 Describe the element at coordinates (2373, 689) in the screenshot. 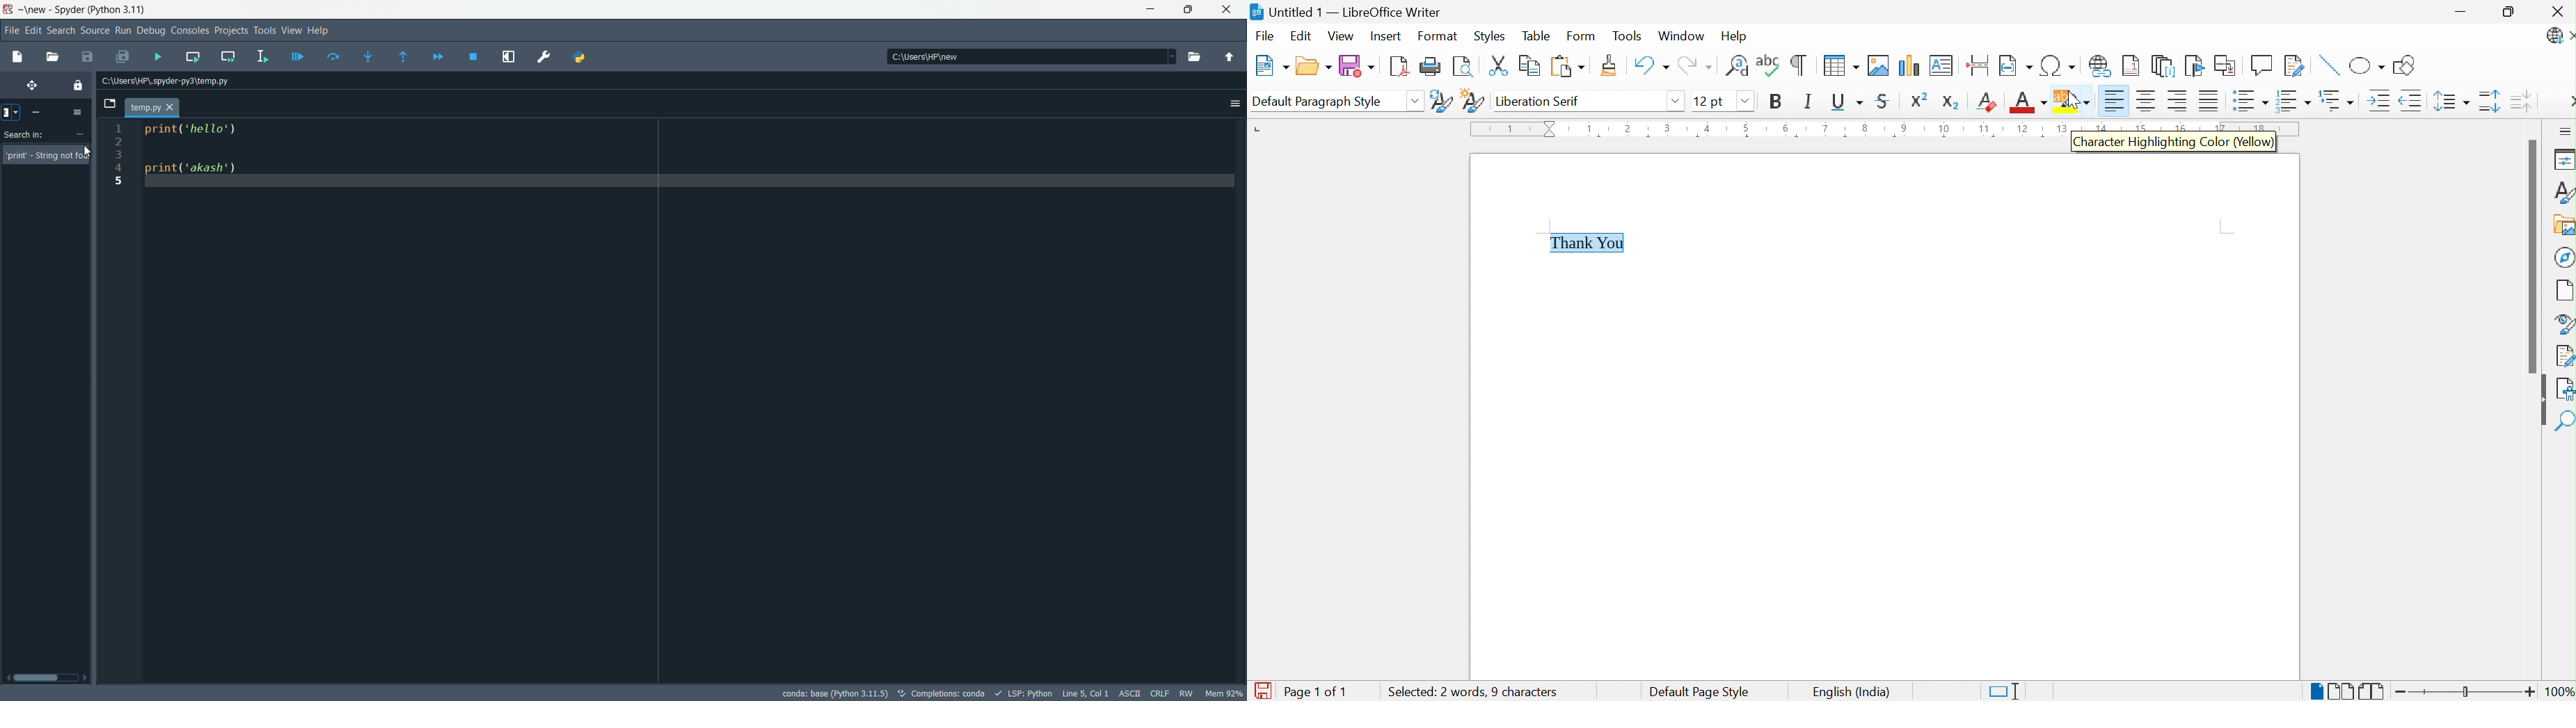

I see `Book View` at that location.